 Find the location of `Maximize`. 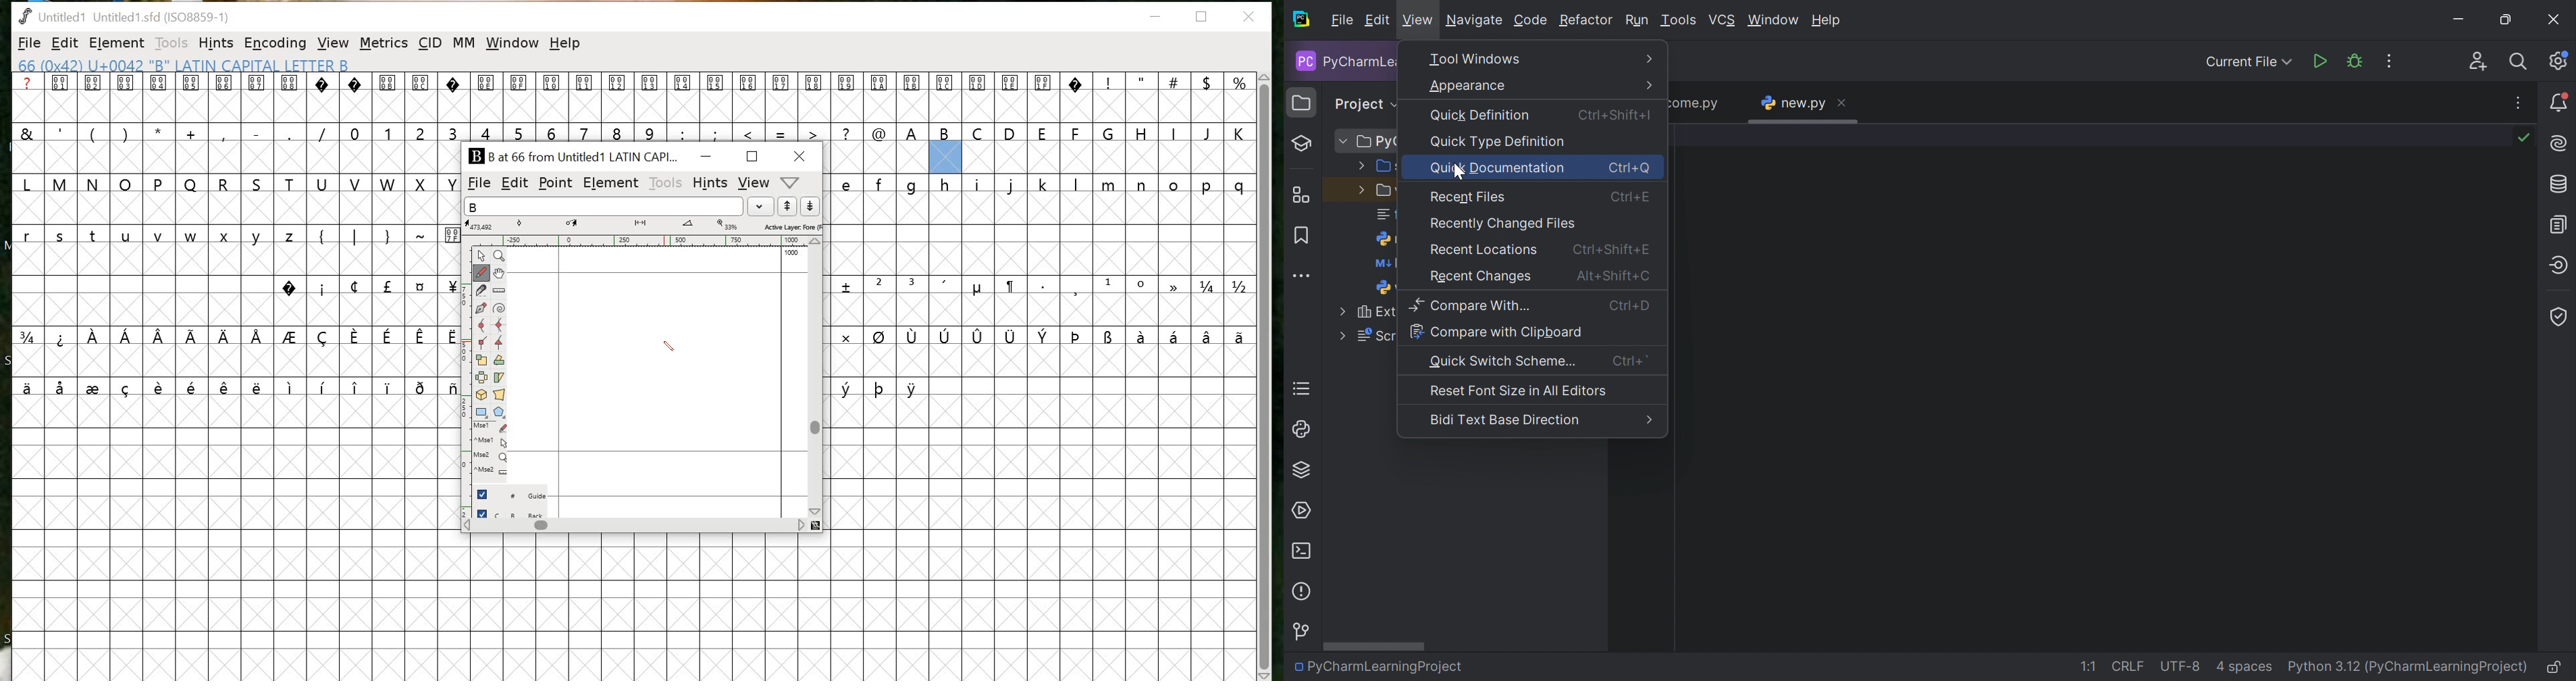

Maximize is located at coordinates (751, 156).